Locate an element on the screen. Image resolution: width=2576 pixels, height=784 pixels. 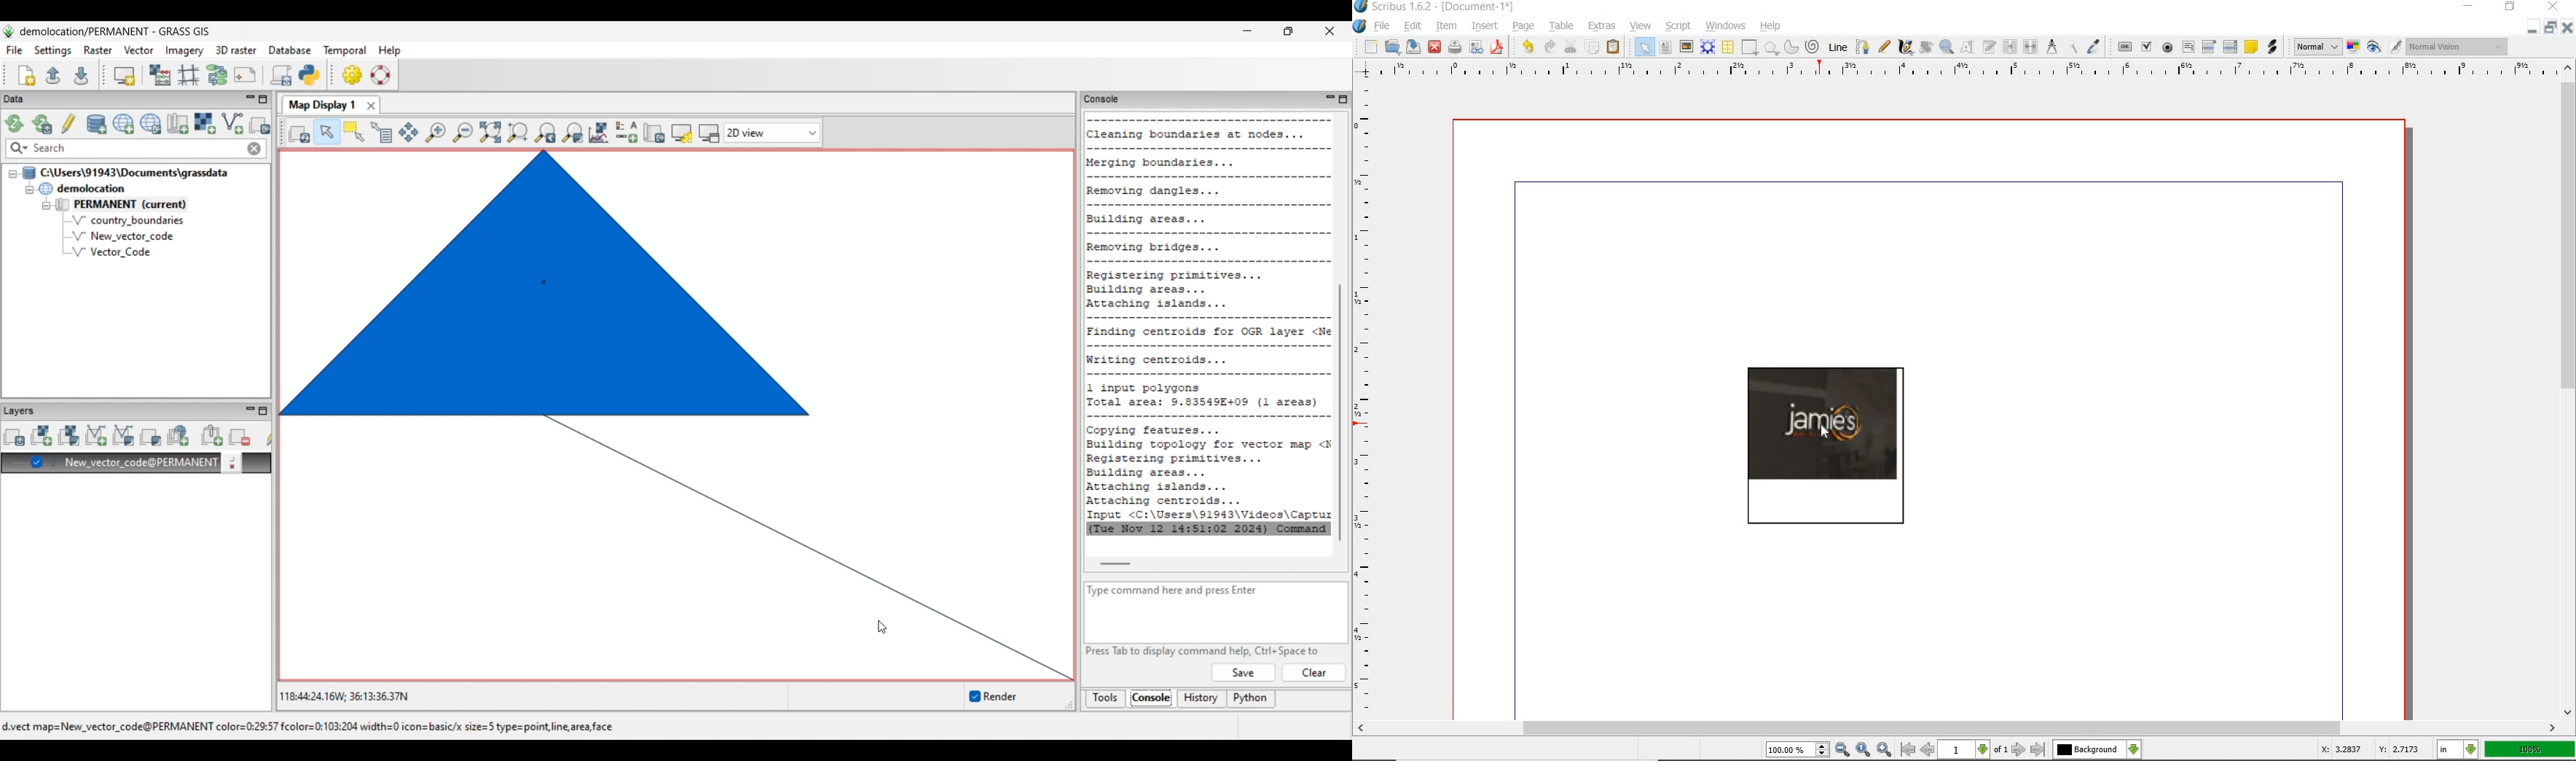
save is located at coordinates (1455, 45).